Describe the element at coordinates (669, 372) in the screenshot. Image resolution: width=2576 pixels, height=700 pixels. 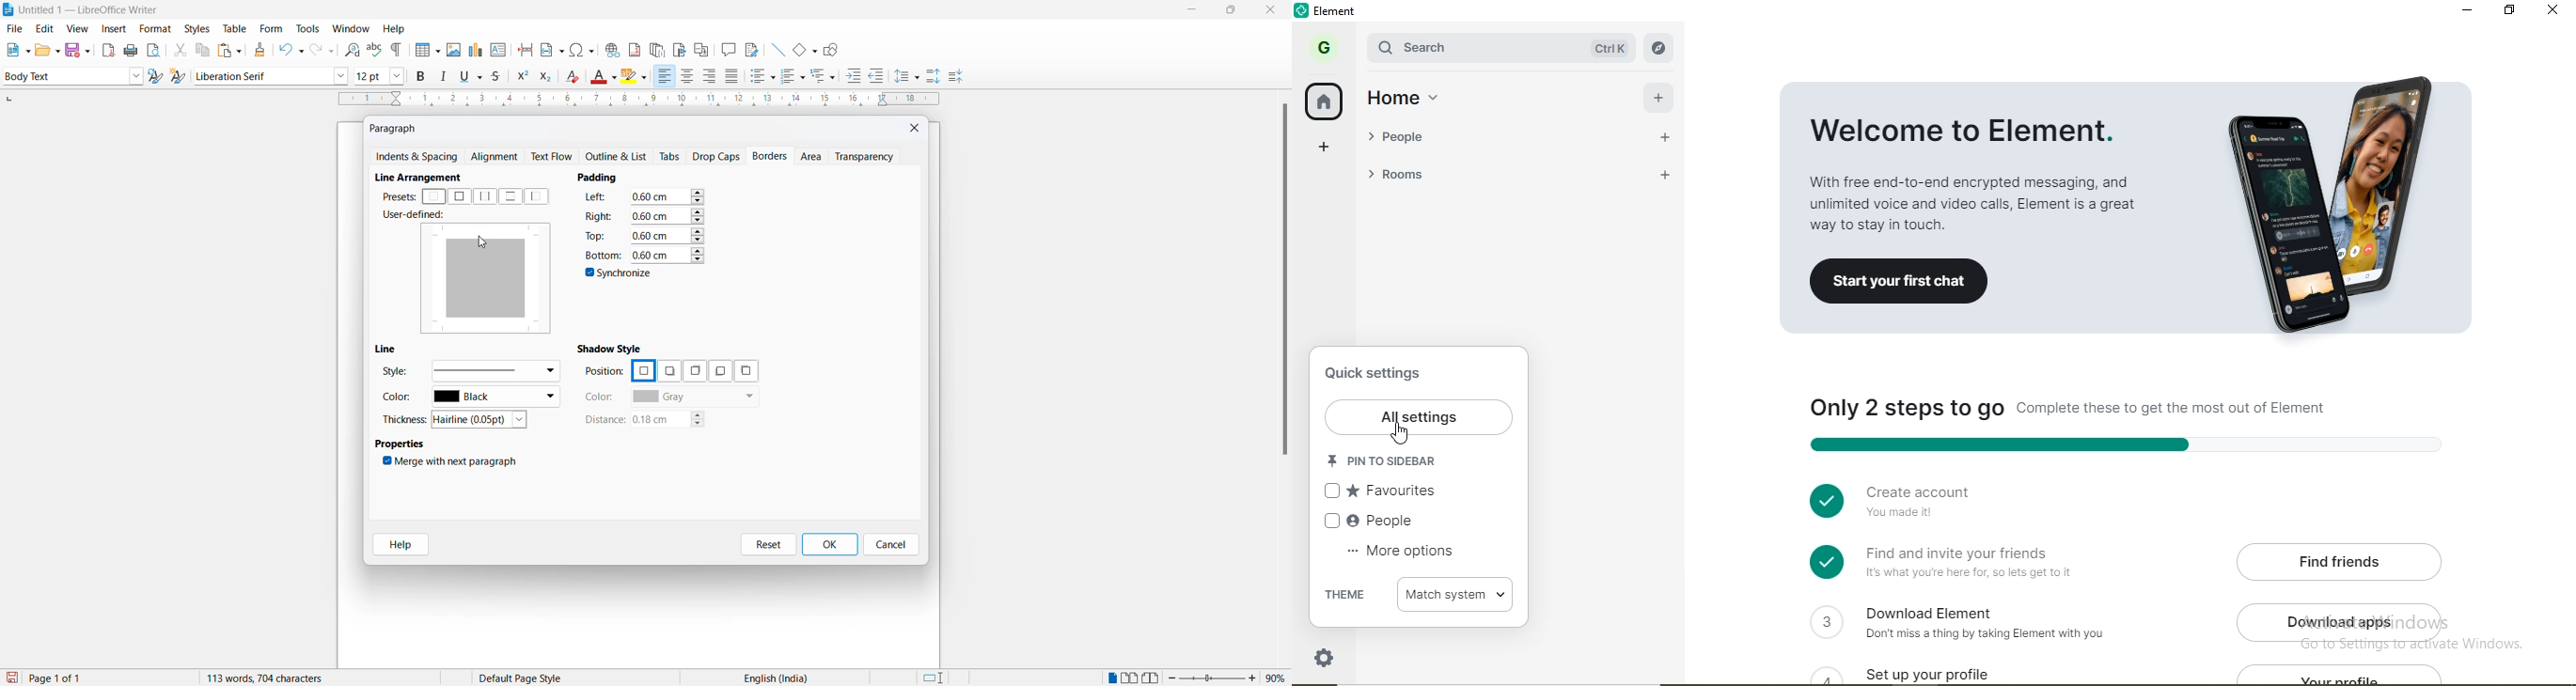
I see `position options` at that location.